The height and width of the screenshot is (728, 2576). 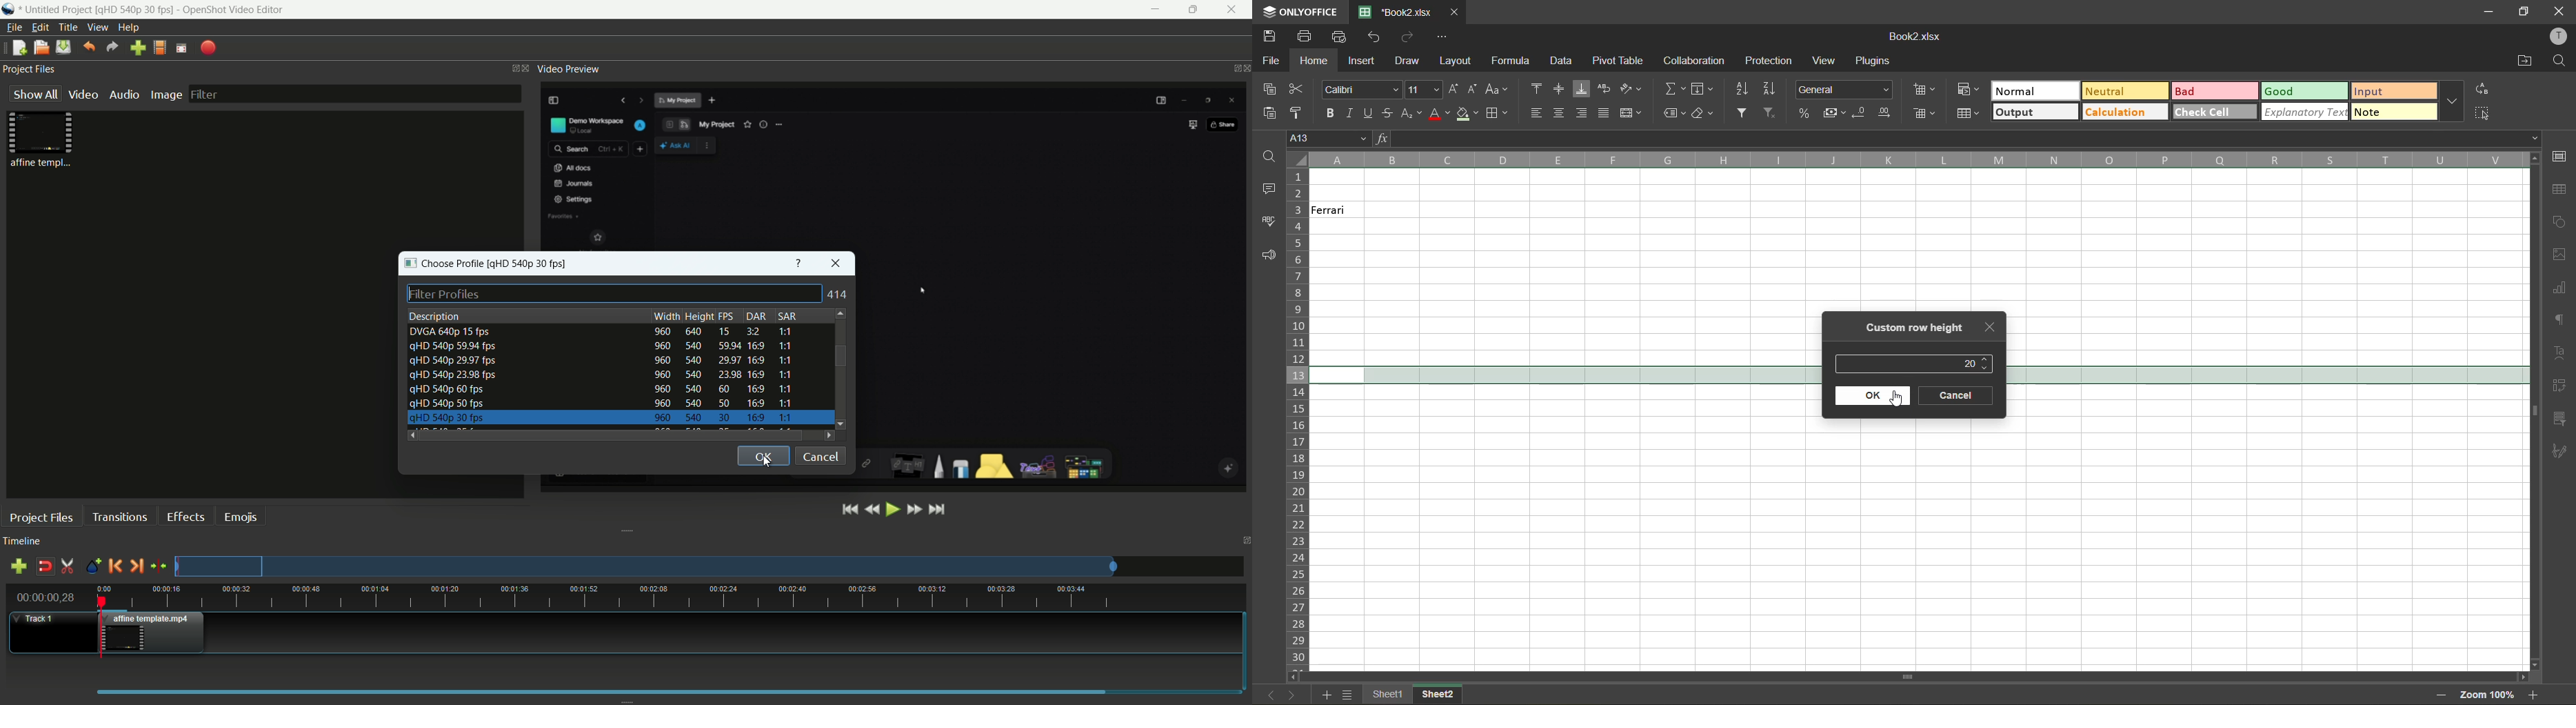 I want to click on protection, so click(x=1771, y=61).